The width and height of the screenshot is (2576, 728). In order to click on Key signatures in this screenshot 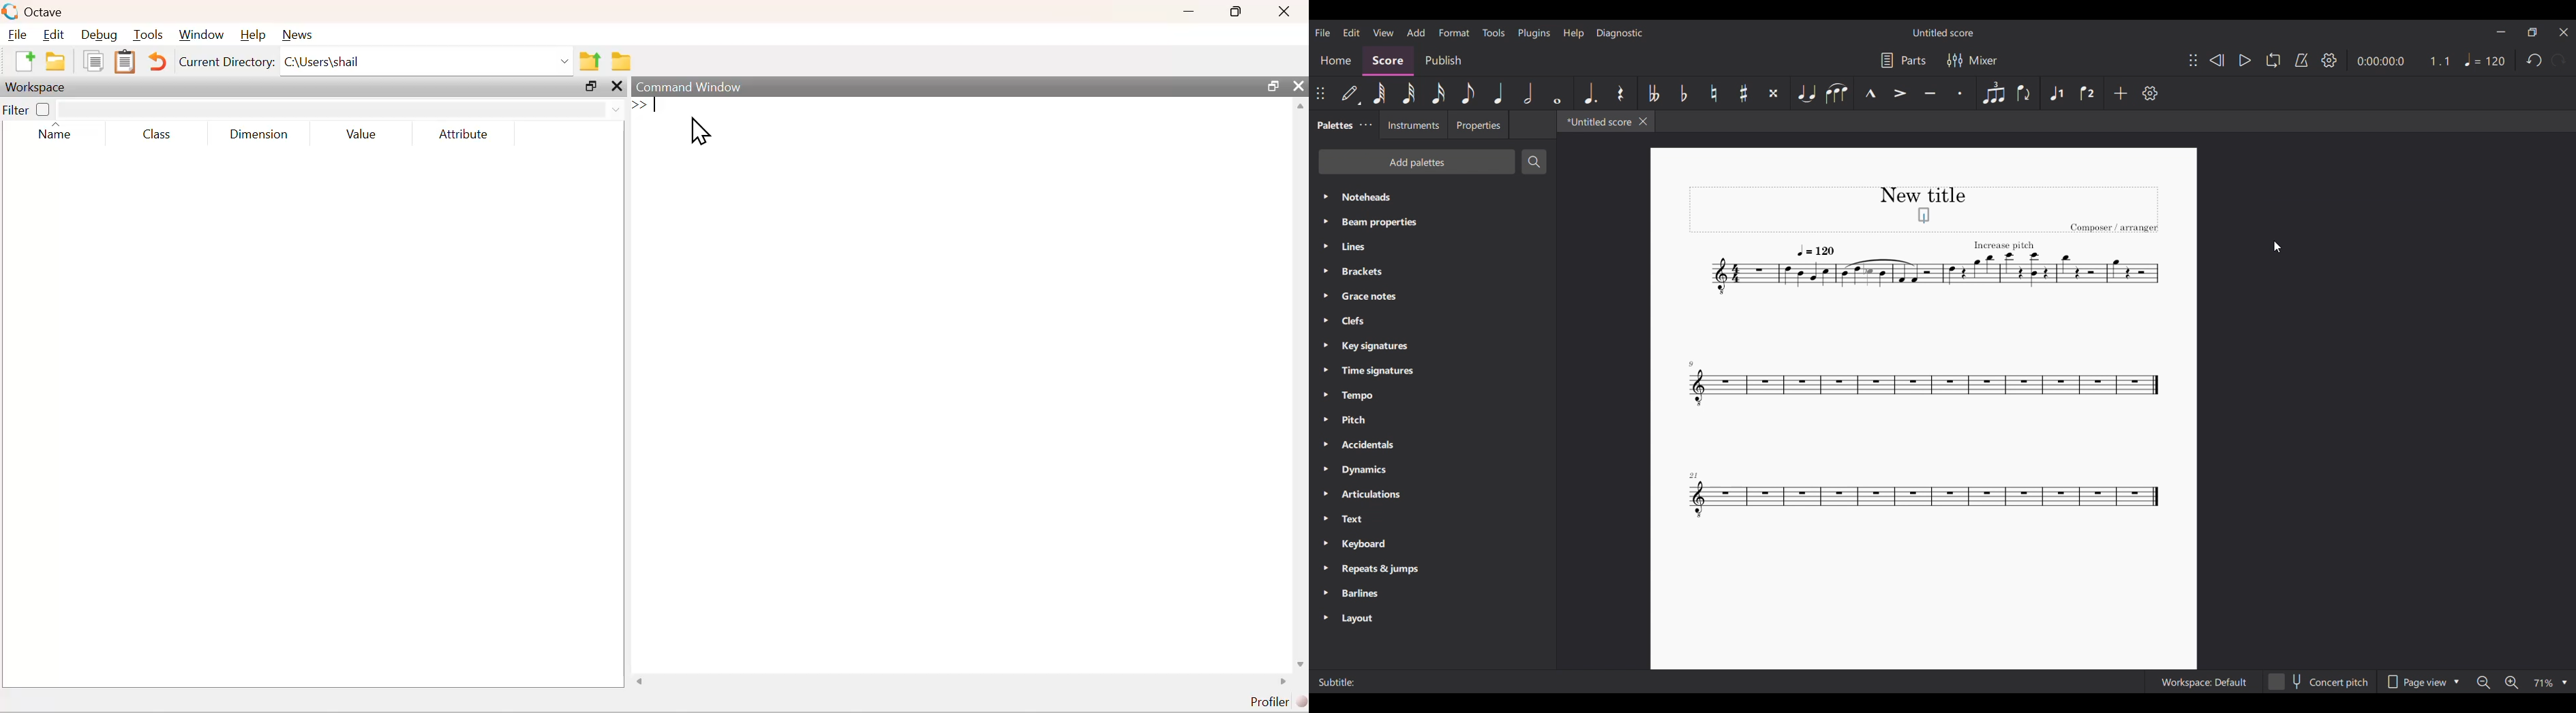, I will do `click(1432, 347)`.